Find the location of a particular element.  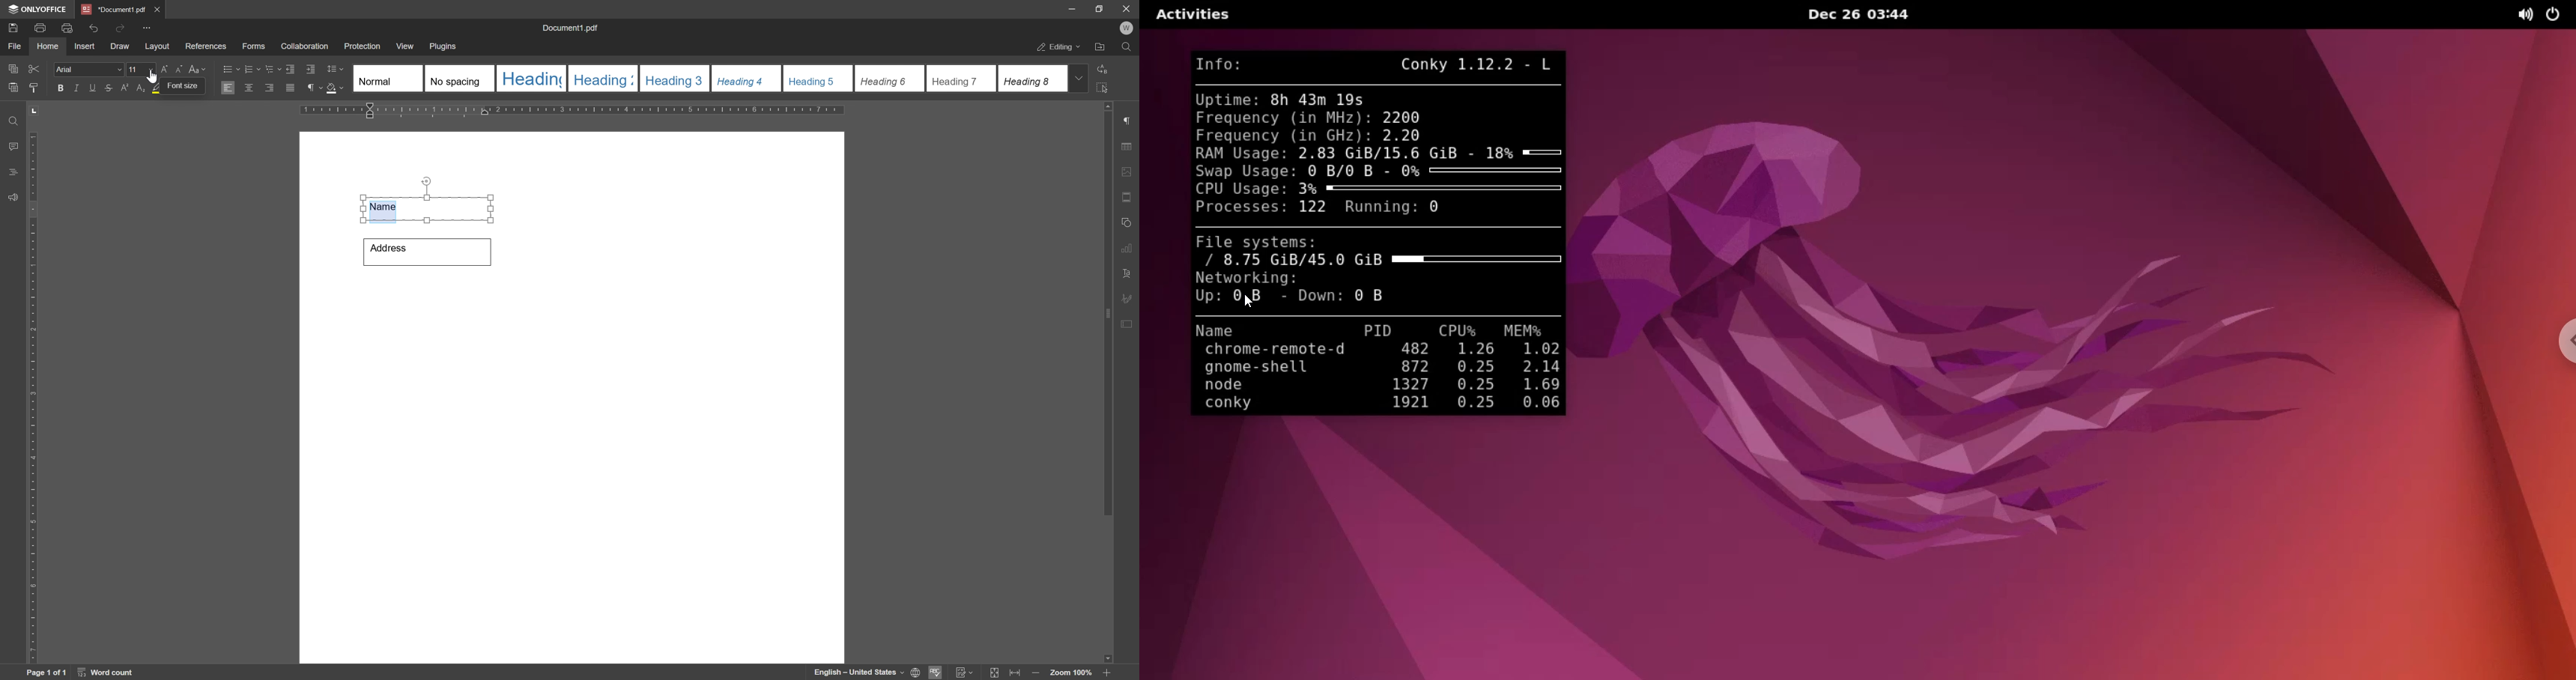

restore down is located at coordinates (1095, 8).